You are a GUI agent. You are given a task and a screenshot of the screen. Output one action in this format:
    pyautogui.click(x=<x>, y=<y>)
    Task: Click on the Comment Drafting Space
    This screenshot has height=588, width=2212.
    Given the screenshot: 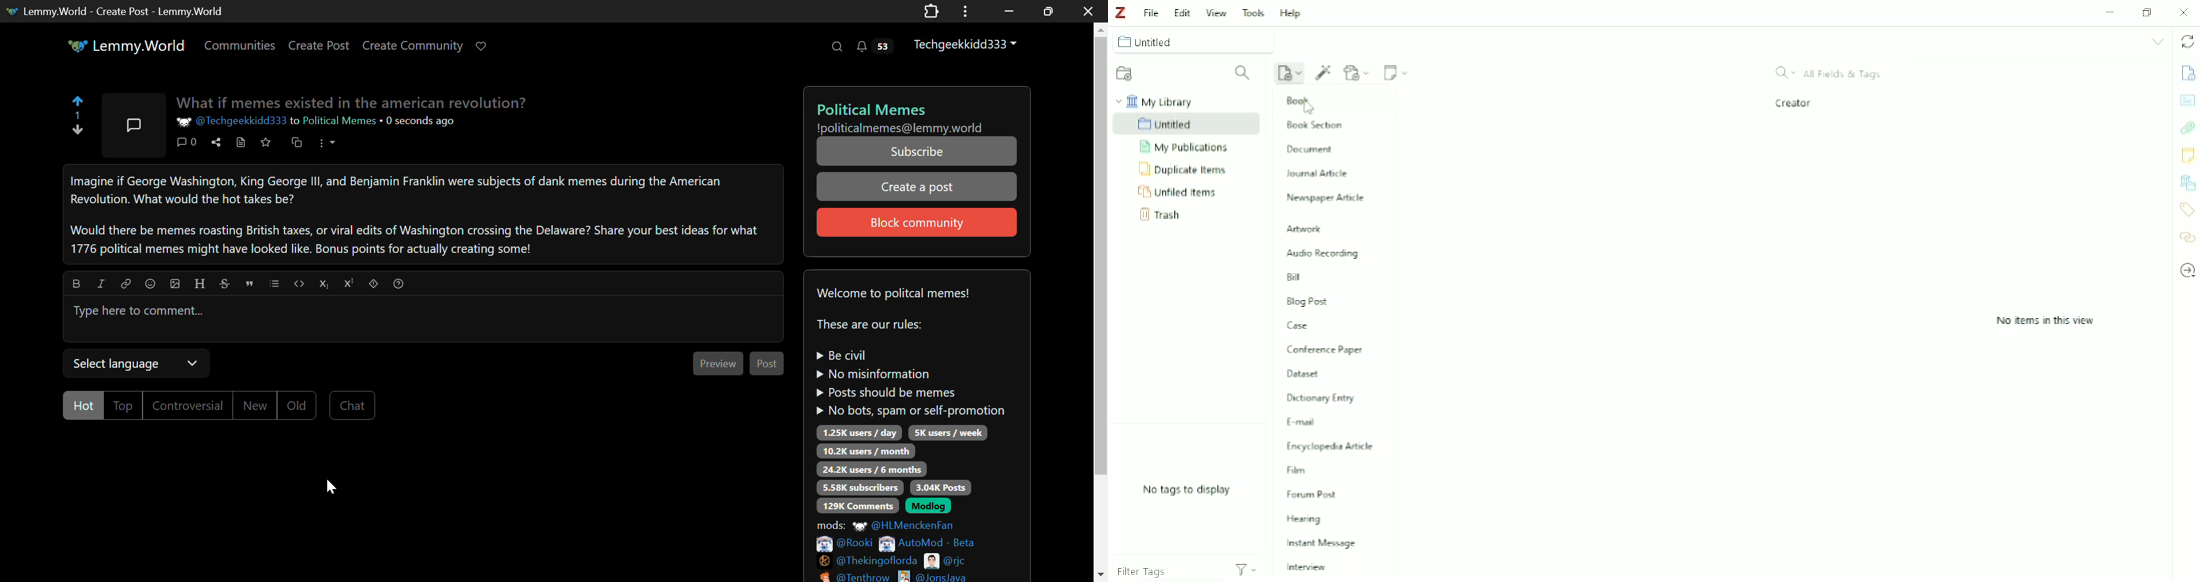 What is the action you would take?
    pyautogui.click(x=426, y=319)
    